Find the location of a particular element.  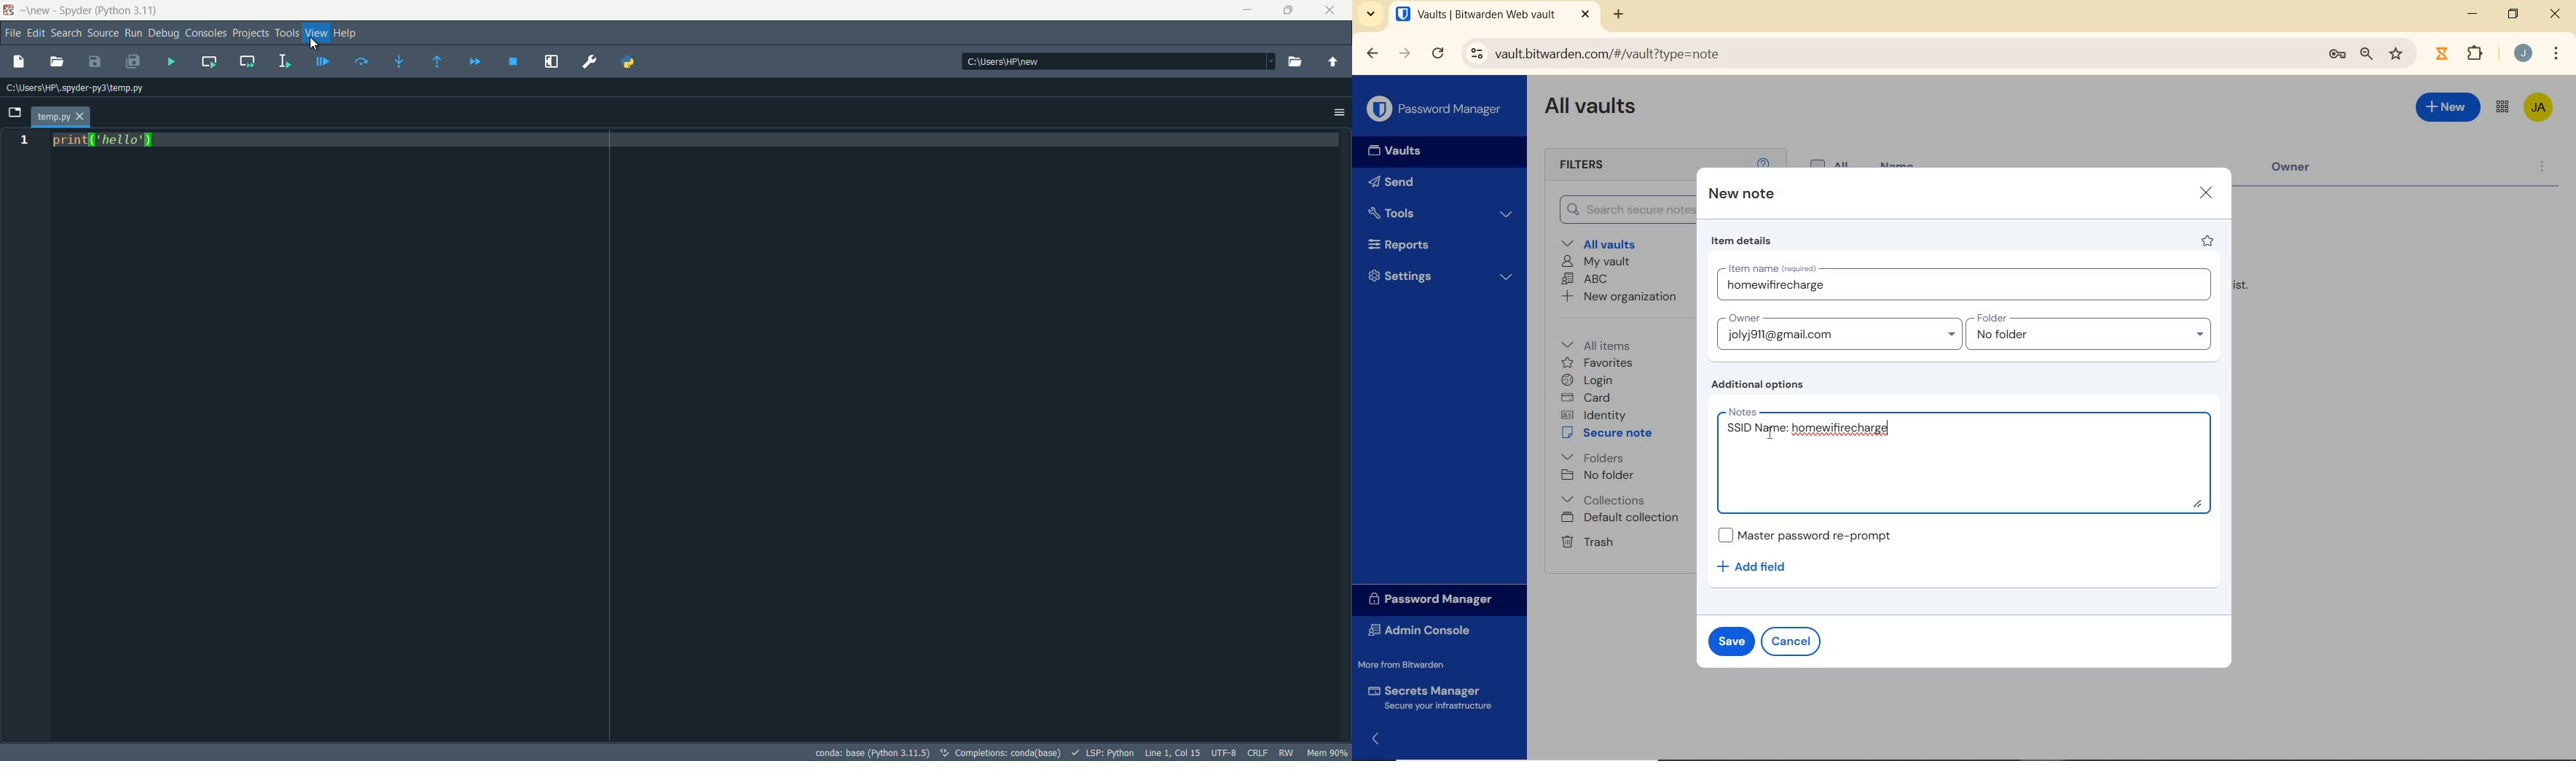

browse tabs is located at coordinates (16, 113).